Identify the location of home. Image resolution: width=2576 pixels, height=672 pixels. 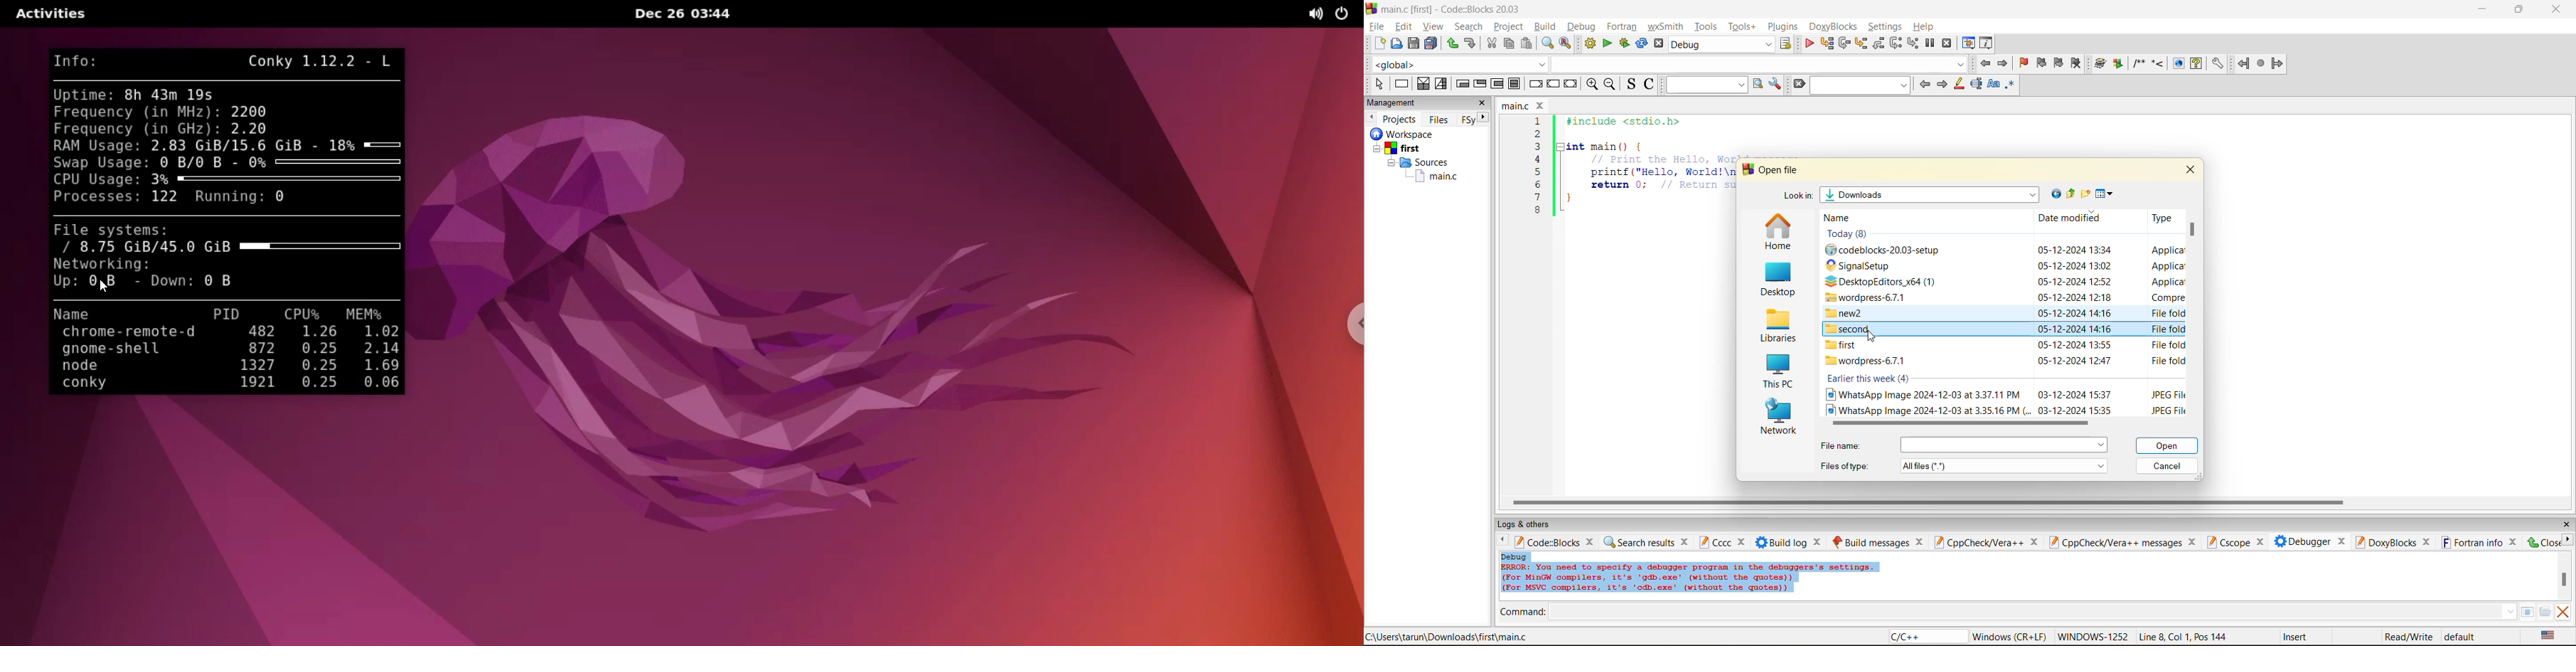
(1778, 233).